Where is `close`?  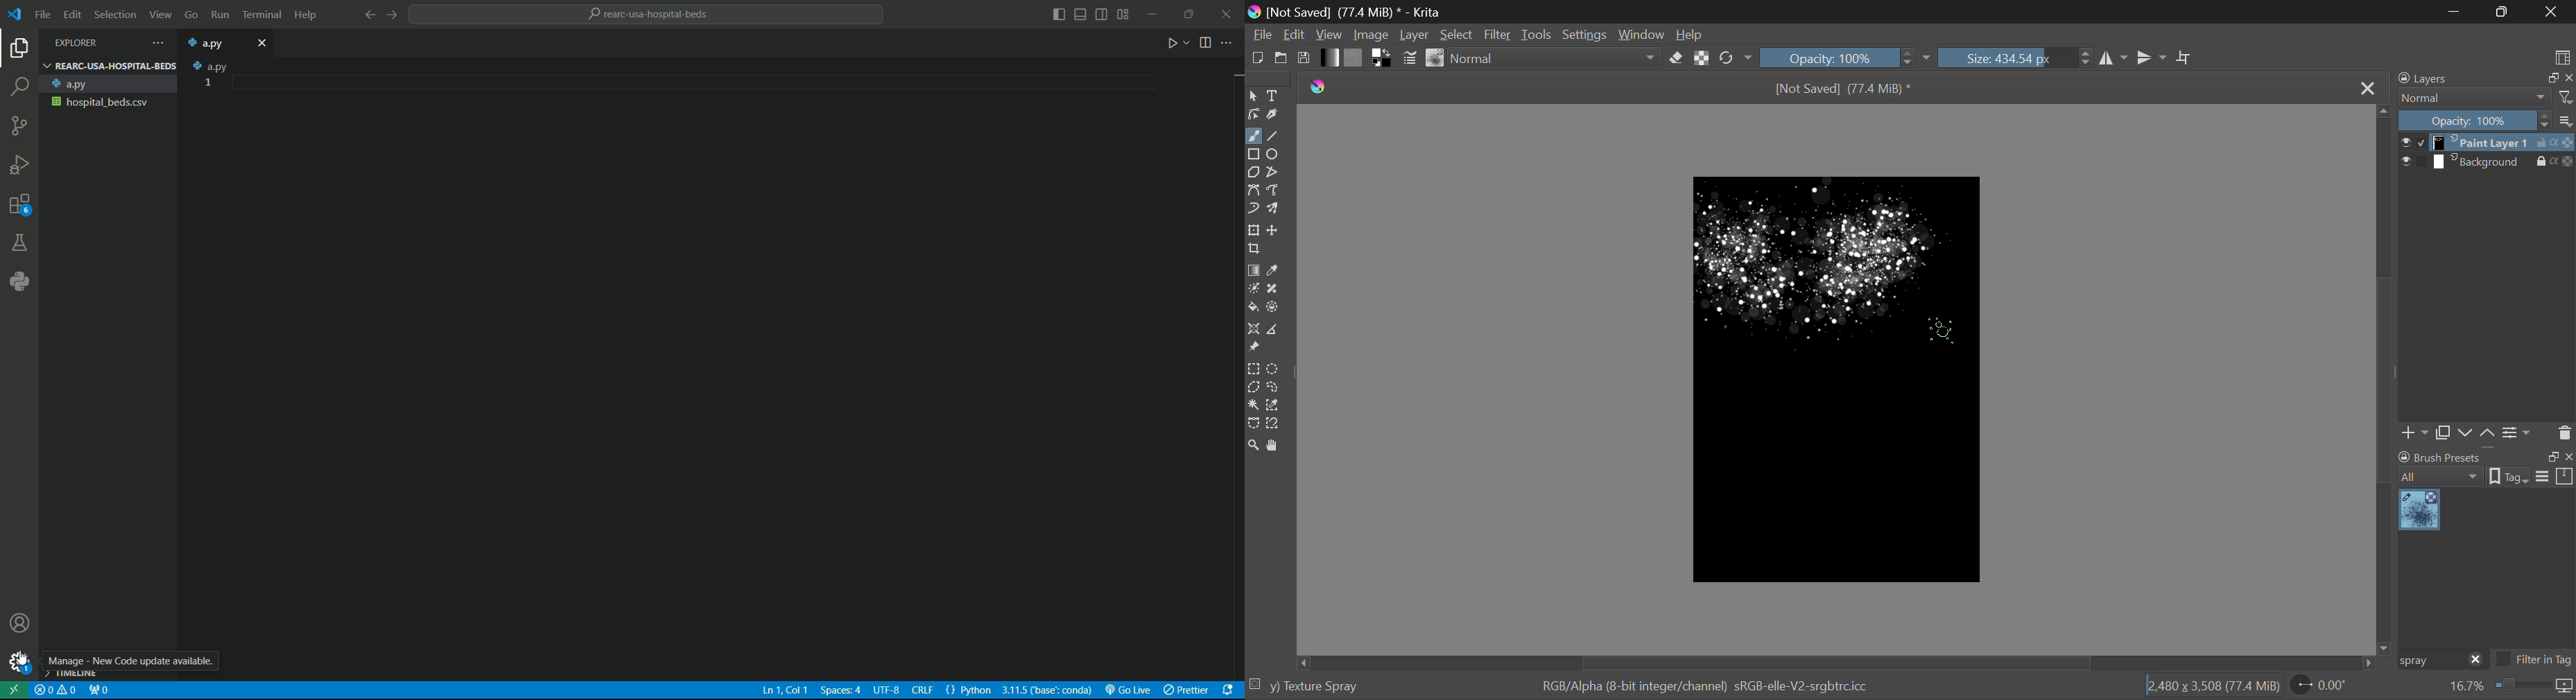 close is located at coordinates (2476, 660).